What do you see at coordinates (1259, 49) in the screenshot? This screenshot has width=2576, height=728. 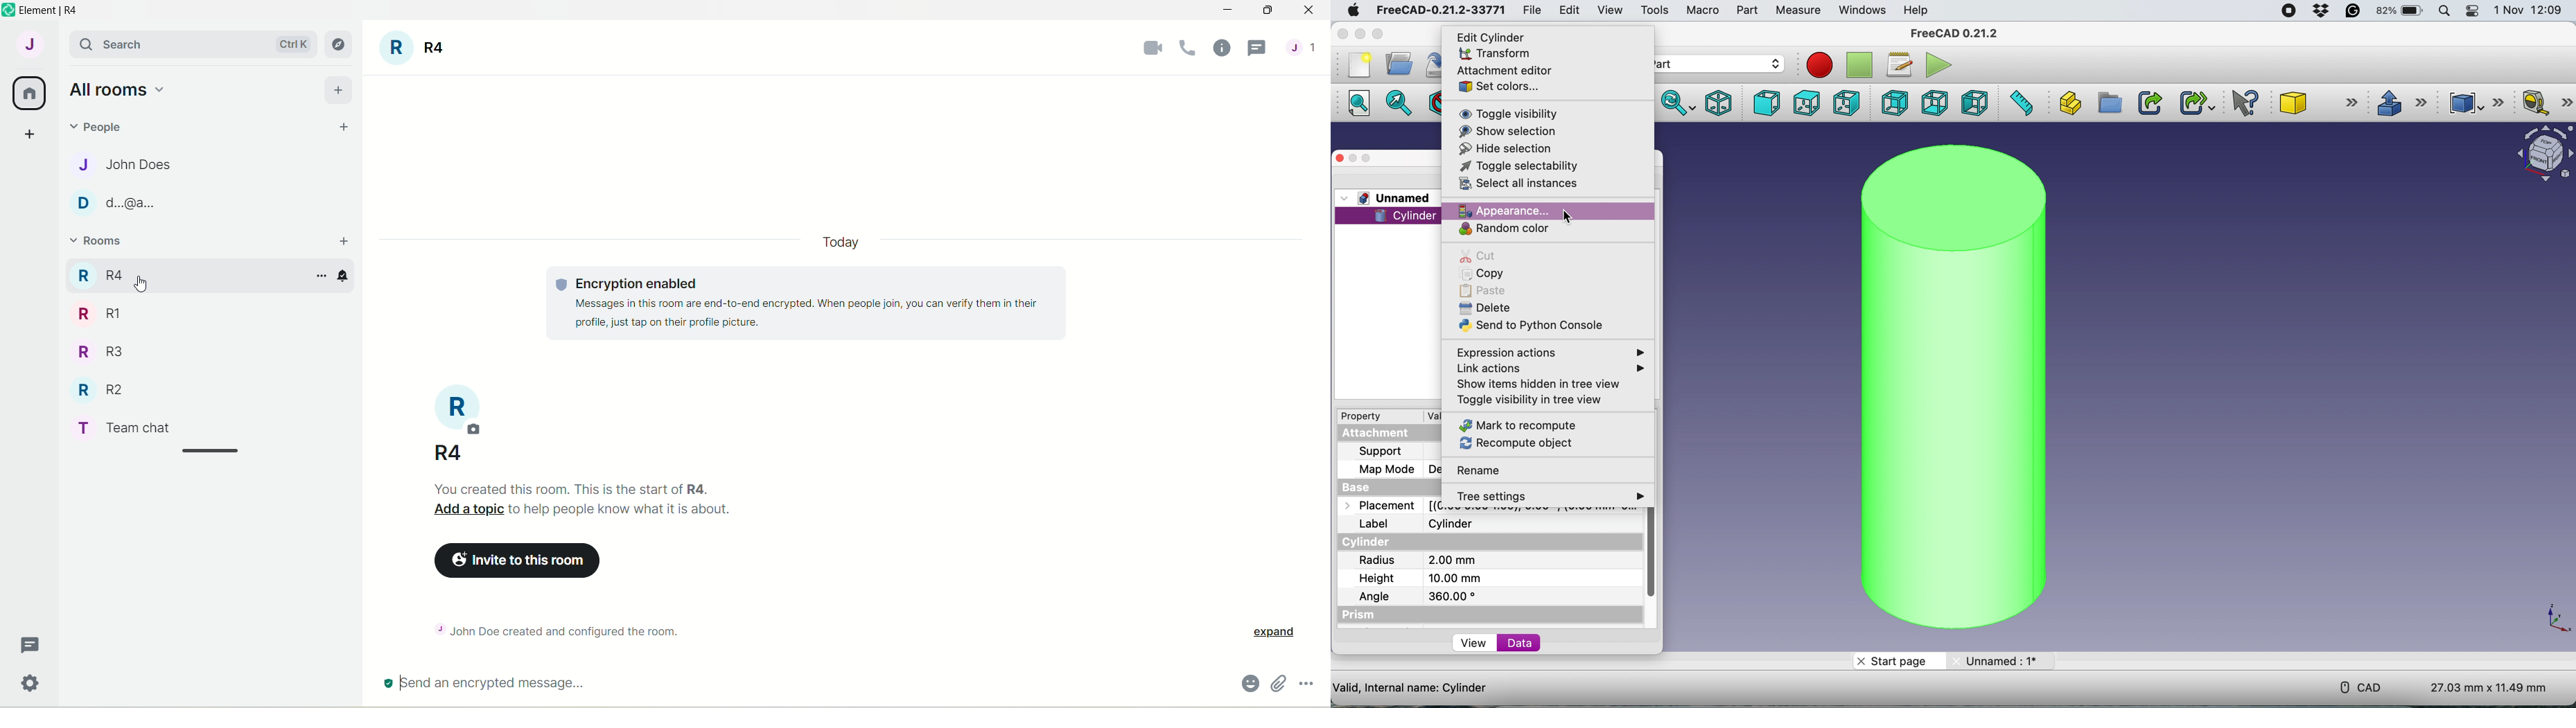 I see `threads` at bounding box center [1259, 49].